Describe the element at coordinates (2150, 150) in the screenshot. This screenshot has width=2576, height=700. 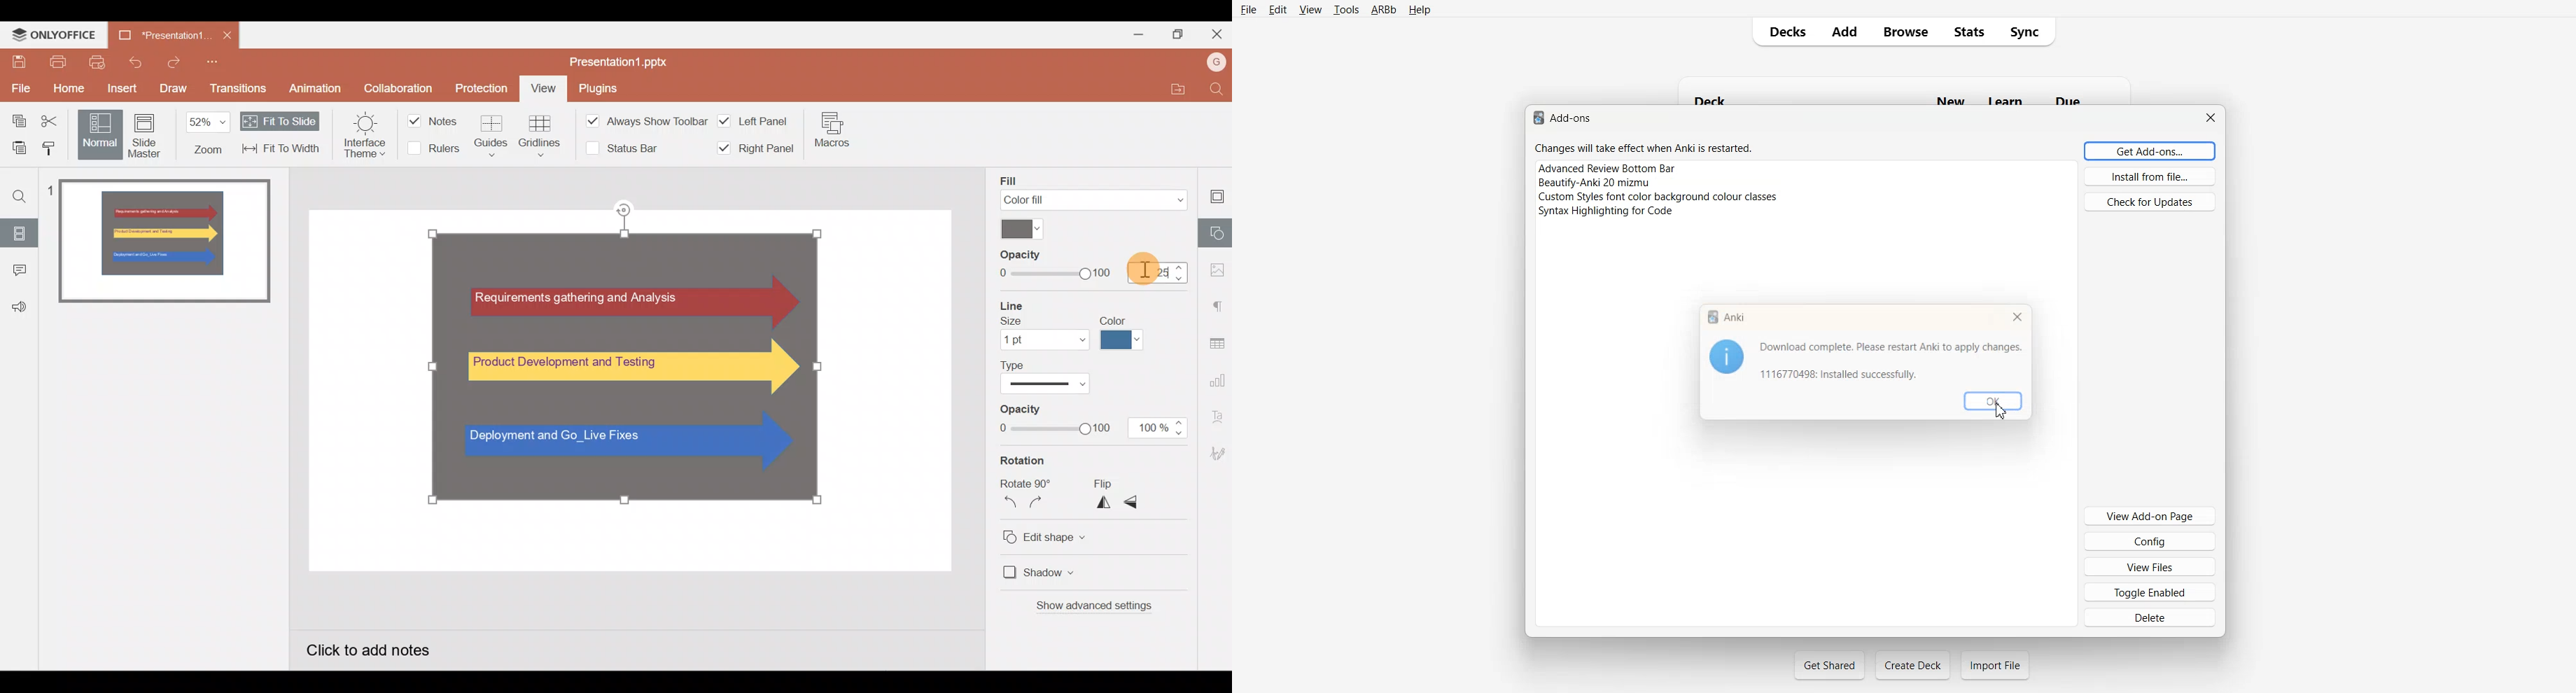
I see `Get Add-ons` at that location.